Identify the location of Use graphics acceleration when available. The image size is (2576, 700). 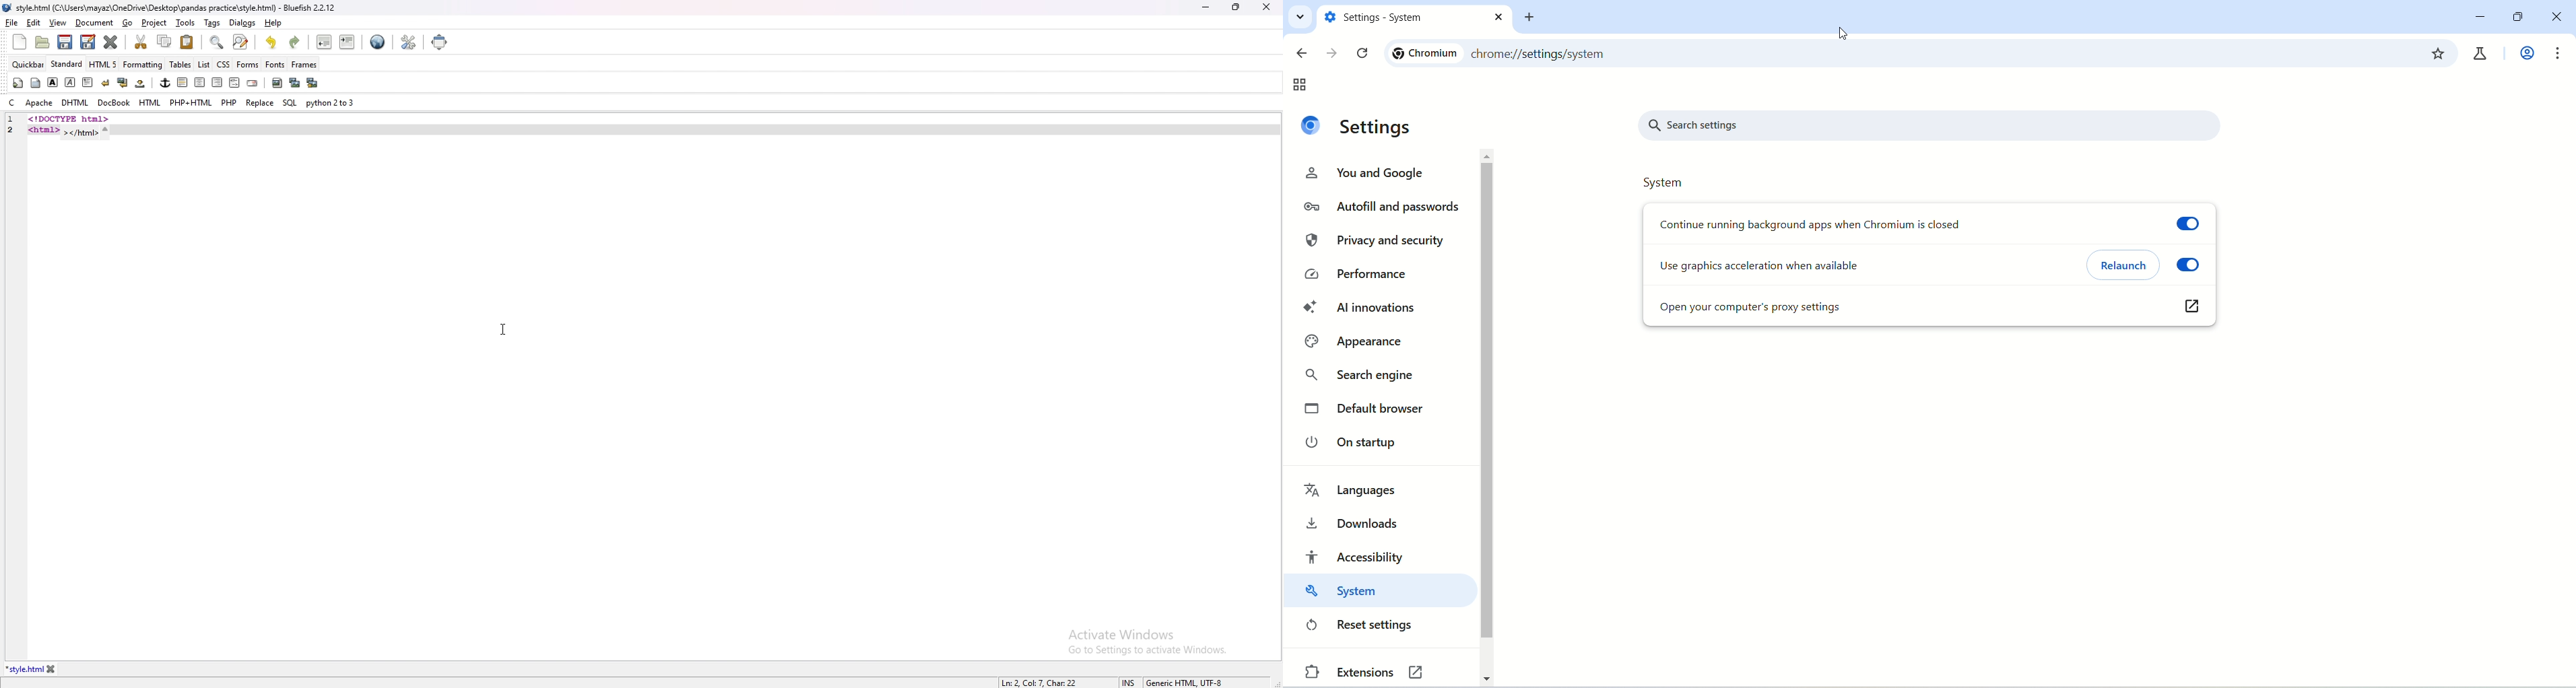
(1794, 268).